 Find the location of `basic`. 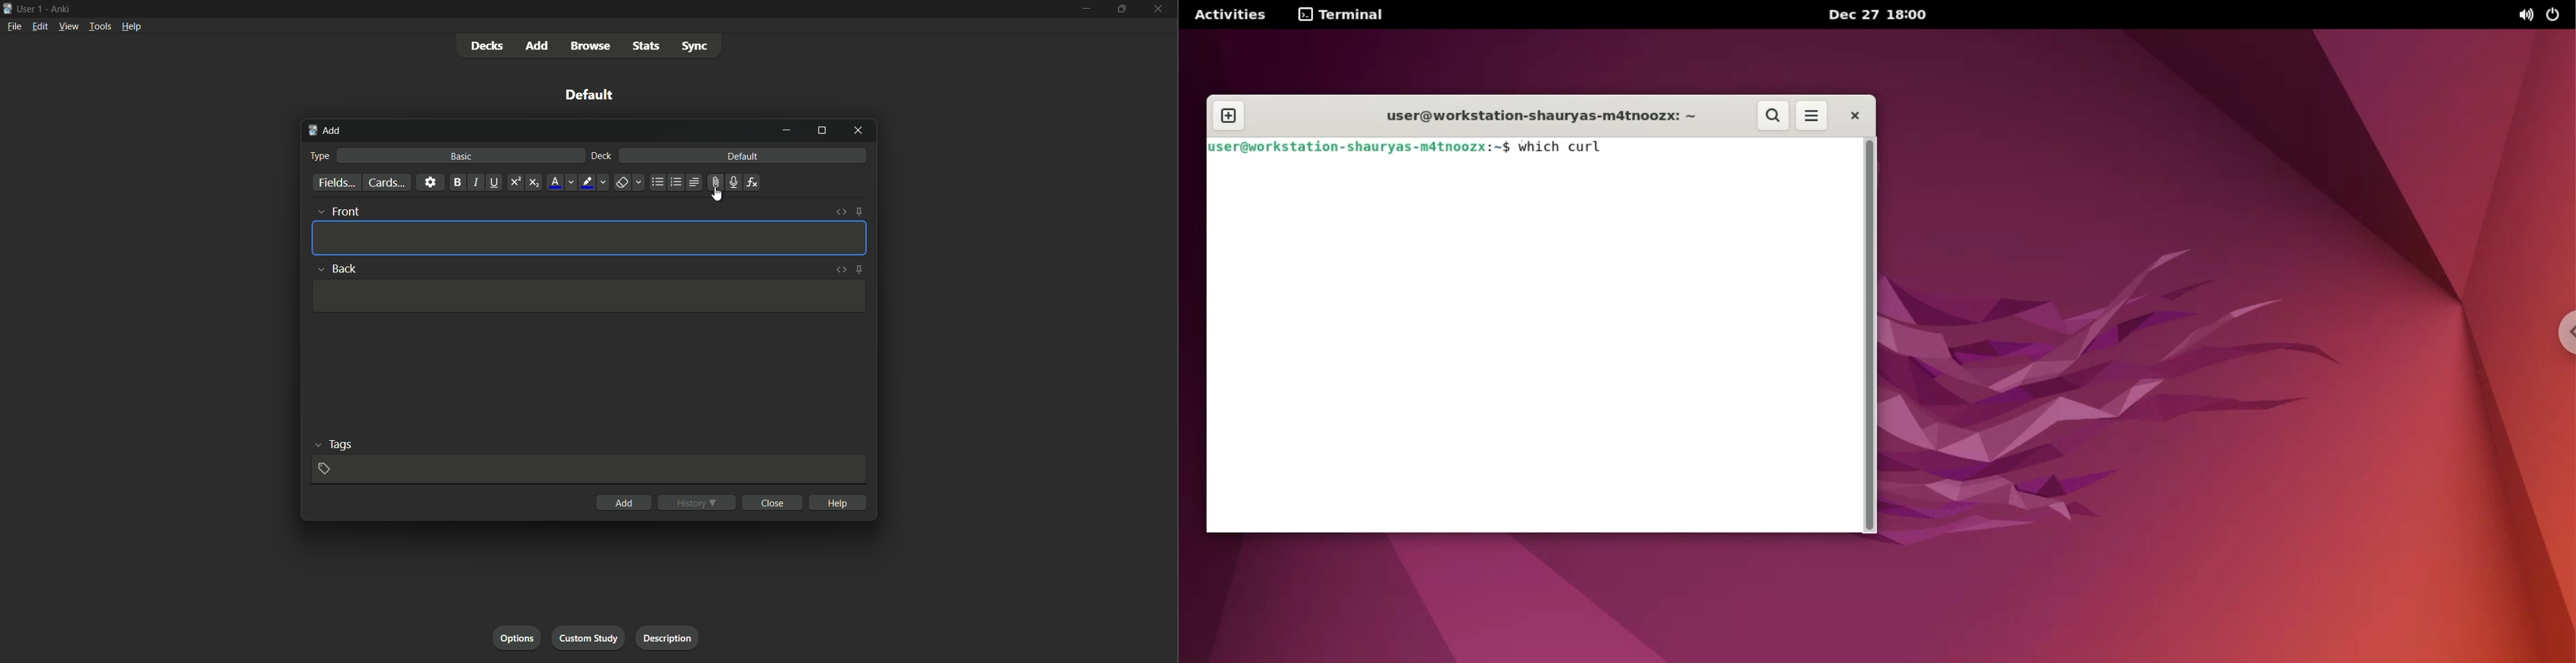

basic is located at coordinates (462, 157).